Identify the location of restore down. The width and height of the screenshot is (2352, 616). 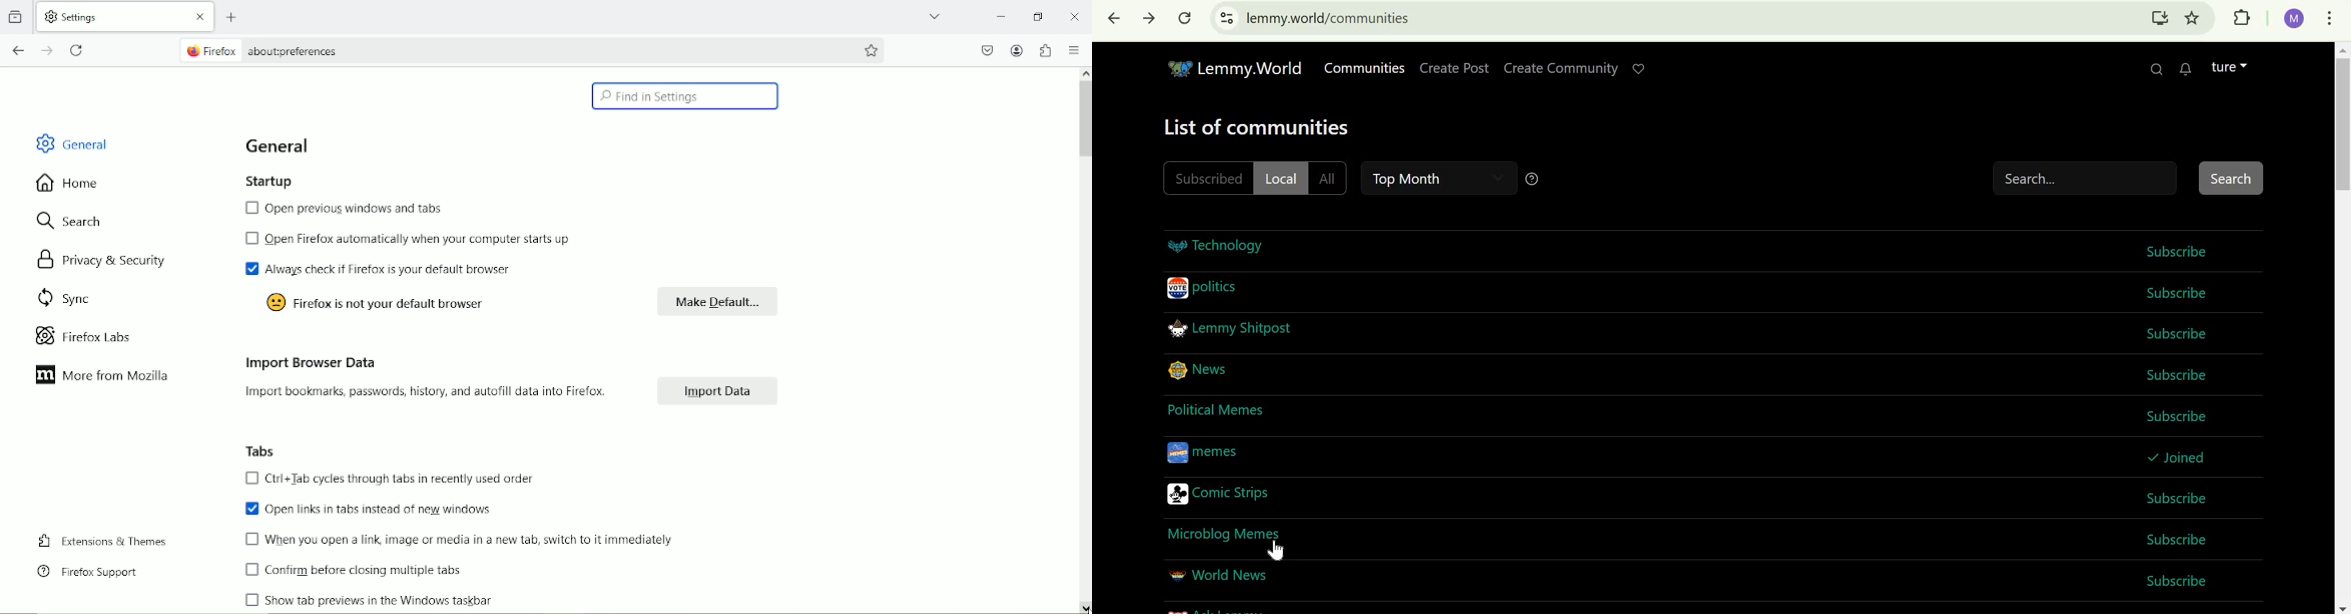
(1038, 16).